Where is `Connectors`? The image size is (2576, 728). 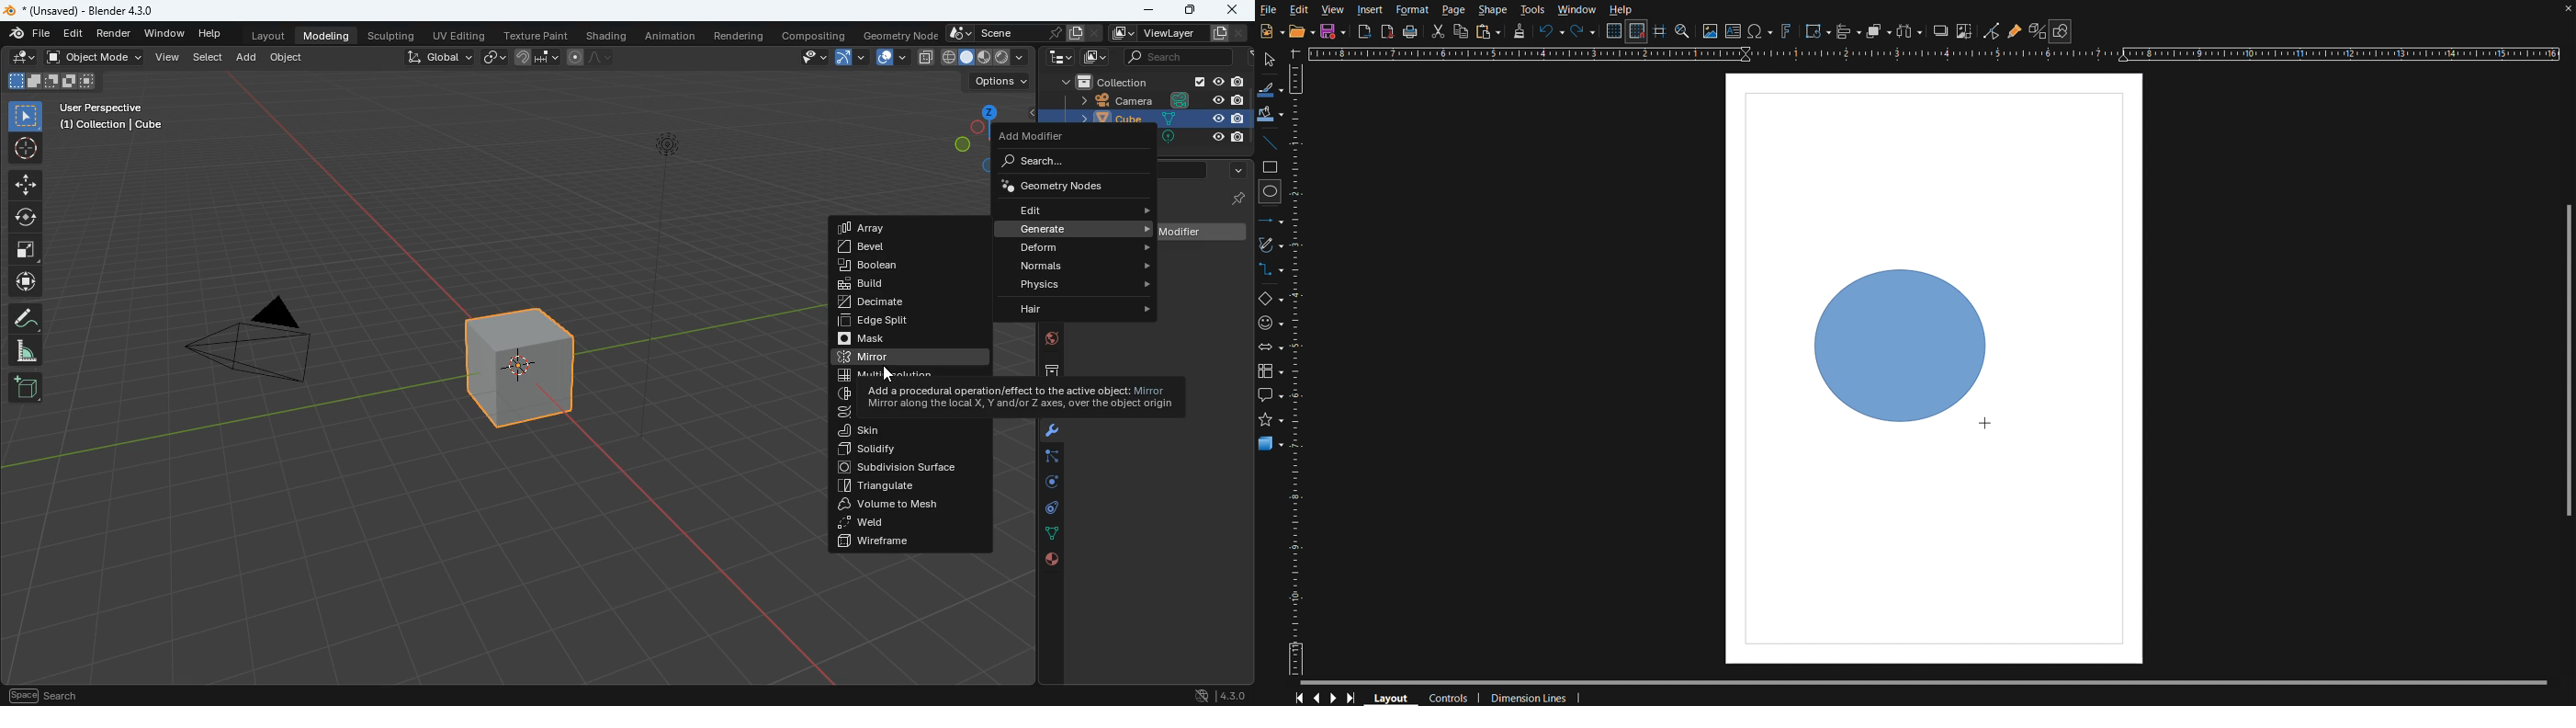
Connectors is located at coordinates (1272, 270).